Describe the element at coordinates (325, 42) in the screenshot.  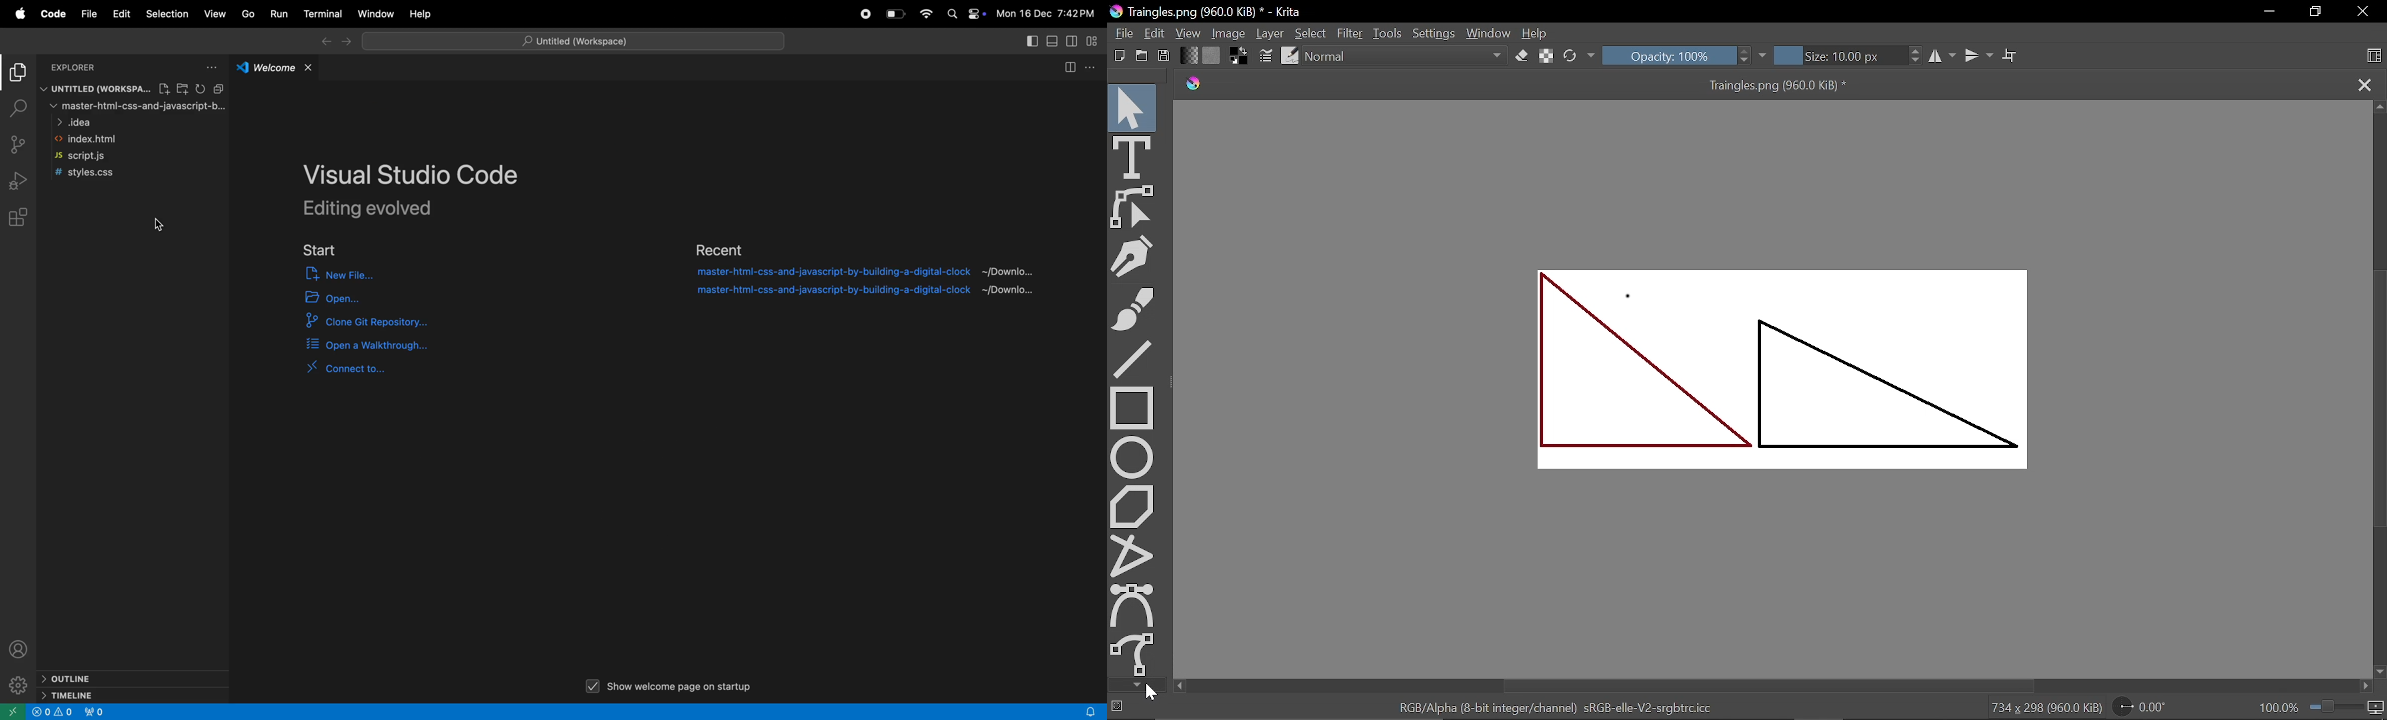
I see `go back` at that location.